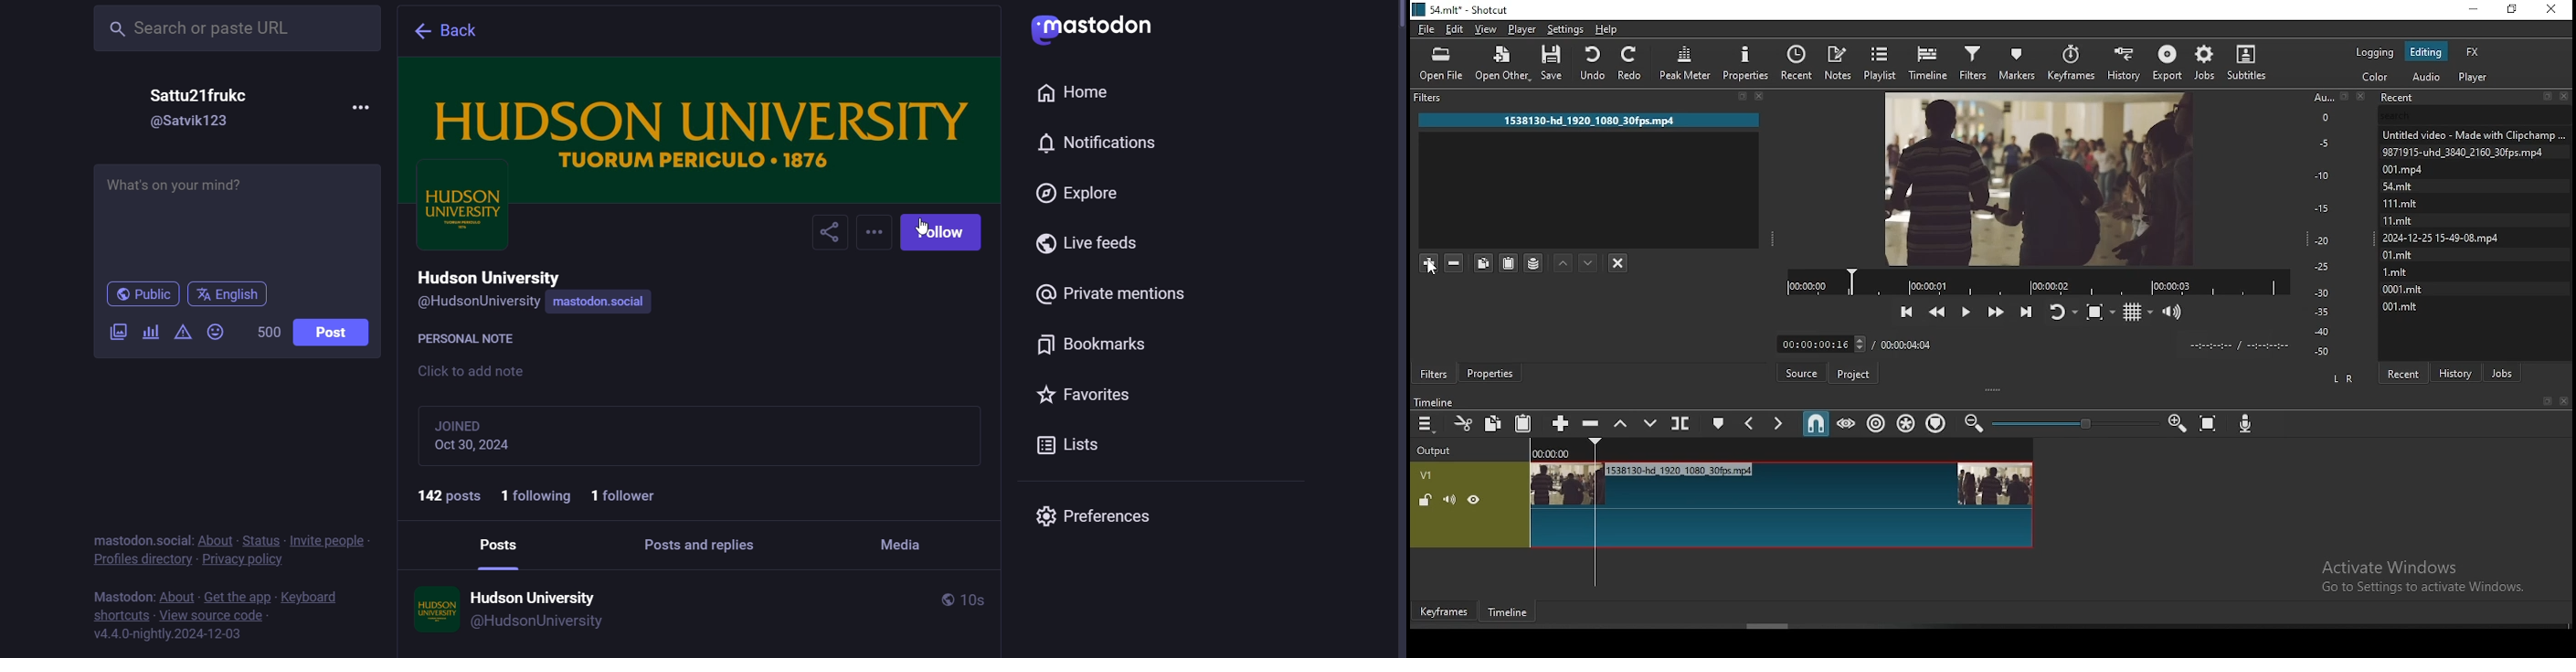 The image size is (2576, 672). What do you see at coordinates (1088, 244) in the screenshot?
I see `live feed` at bounding box center [1088, 244].